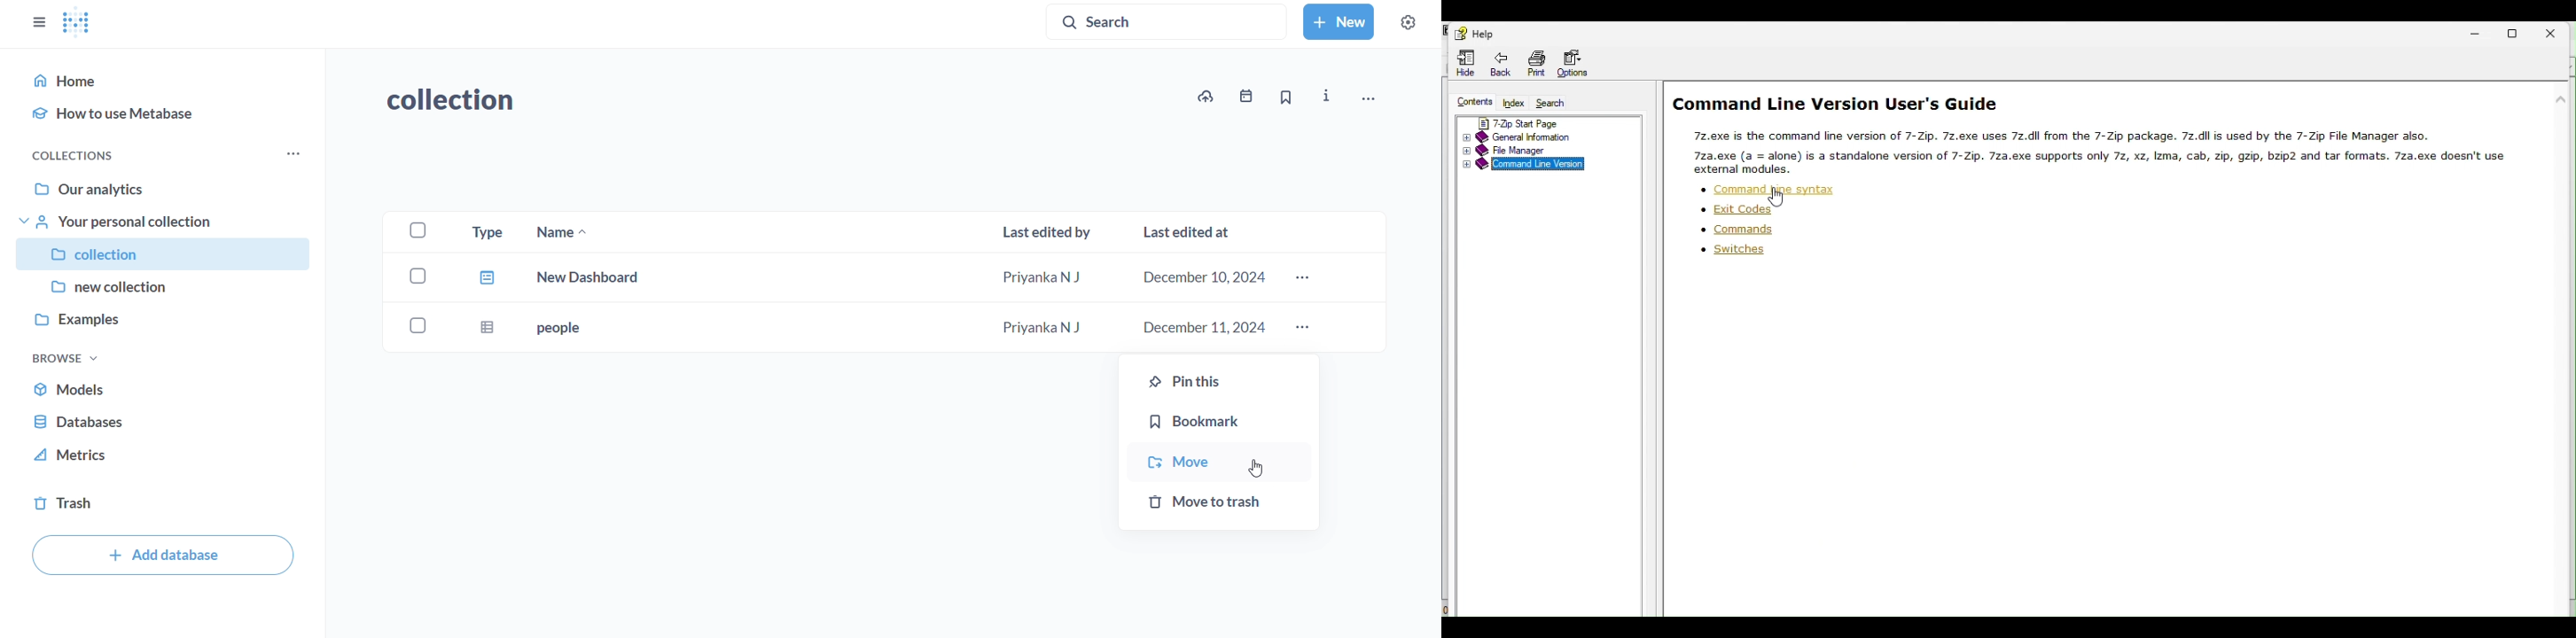 The width and height of the screenshot is (2576, 644). Describe the element at coordinates (1219, 421) in the screenshot. I see `bookmark` at that location.